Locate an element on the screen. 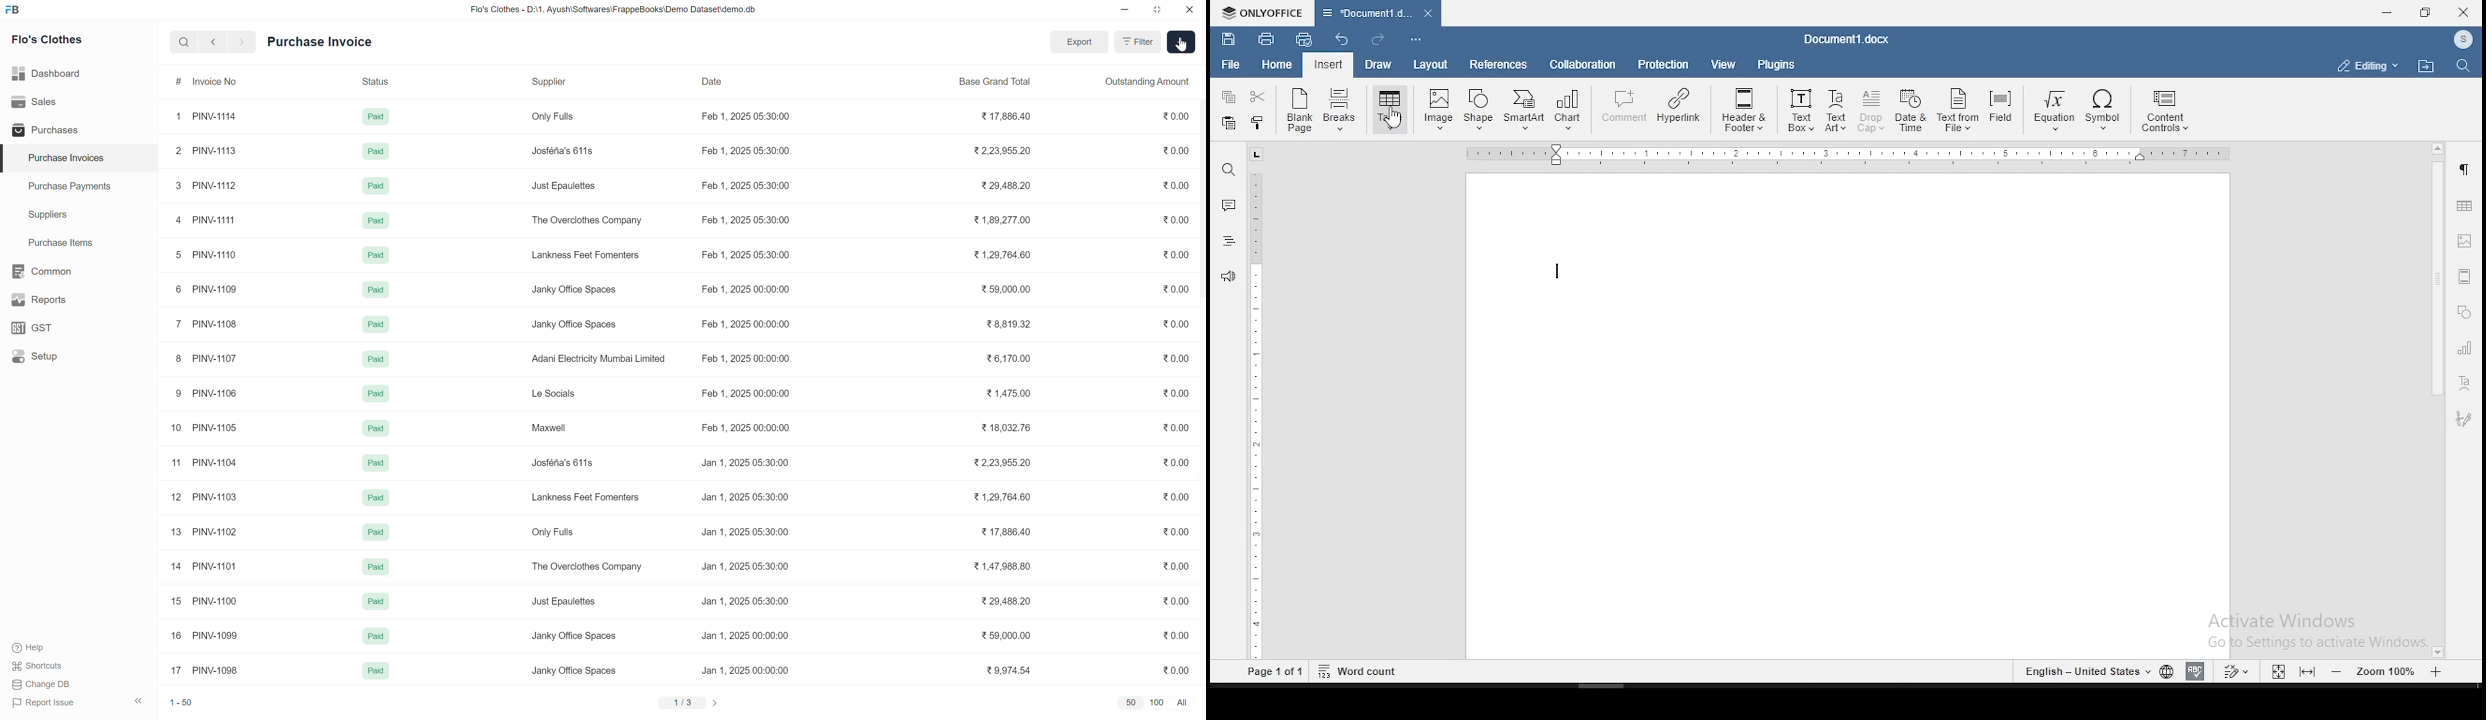 The width and height of the screenshot is (2492, 728). customize quick toolbars is located at coordinates (1416, 41).